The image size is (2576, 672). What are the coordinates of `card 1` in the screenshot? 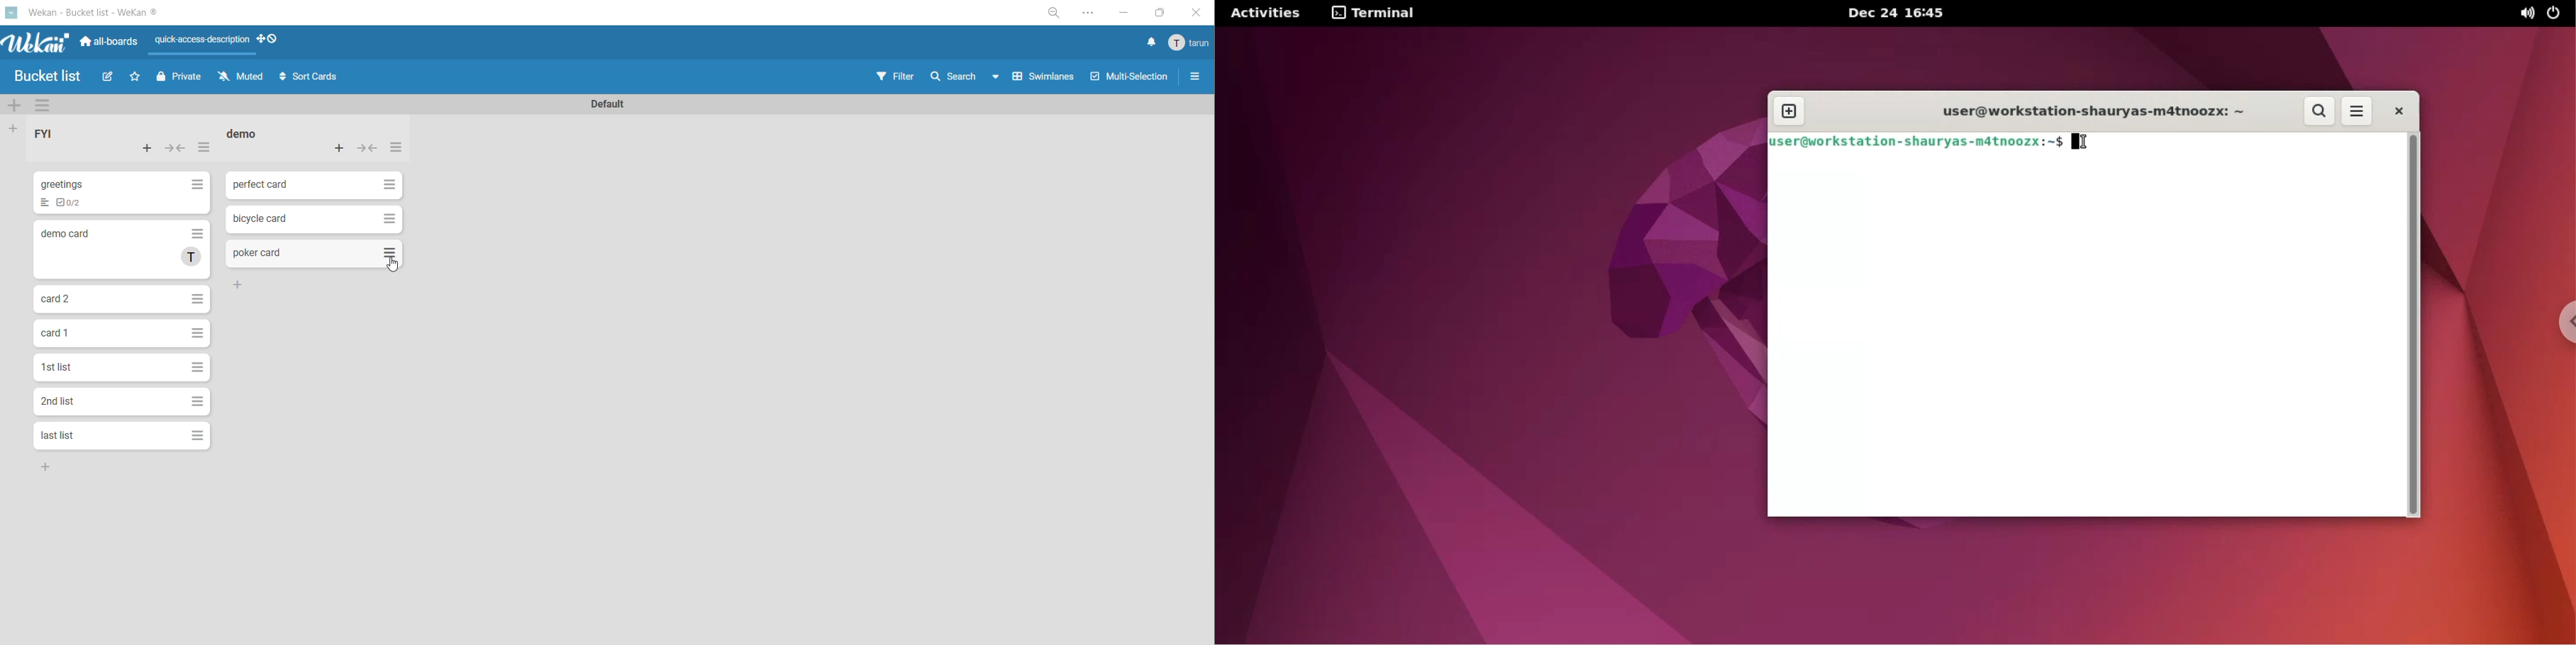 It's located at (61, 333).